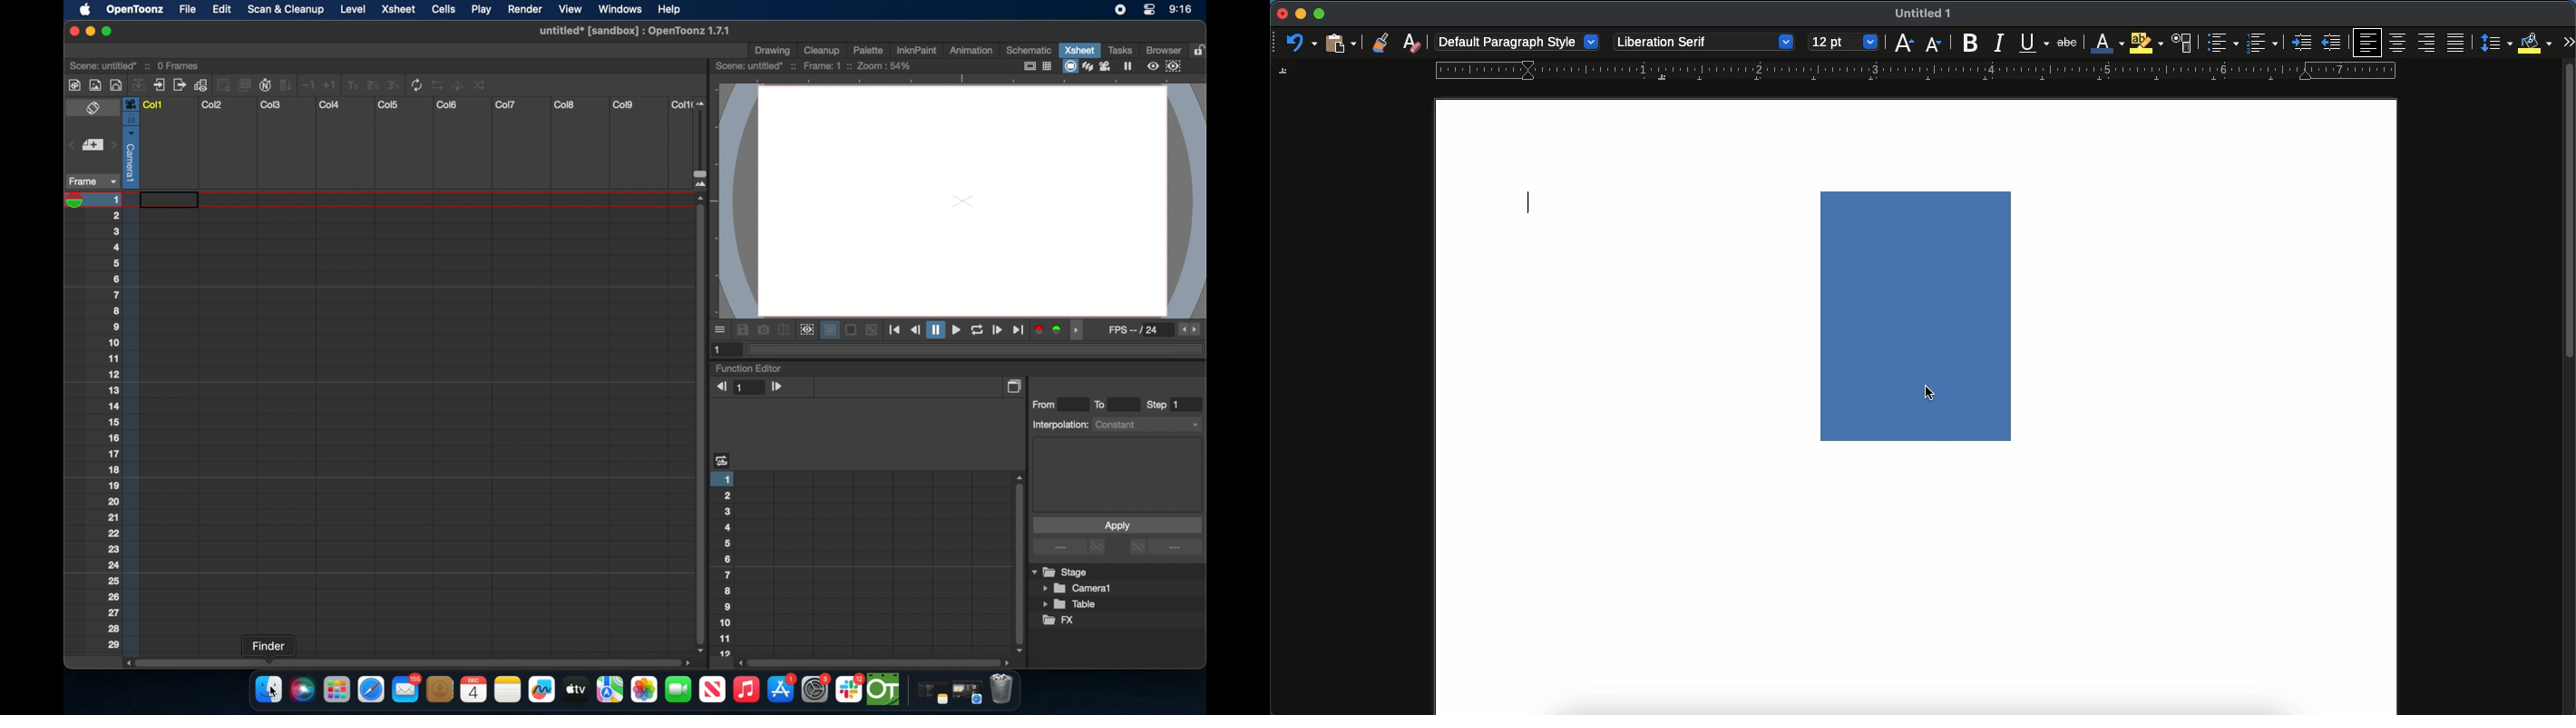 This screenshot has width=2576, height=728. Describe the element at coordinates (1298, 14) in the screenshot. I see `minimize` at that location.